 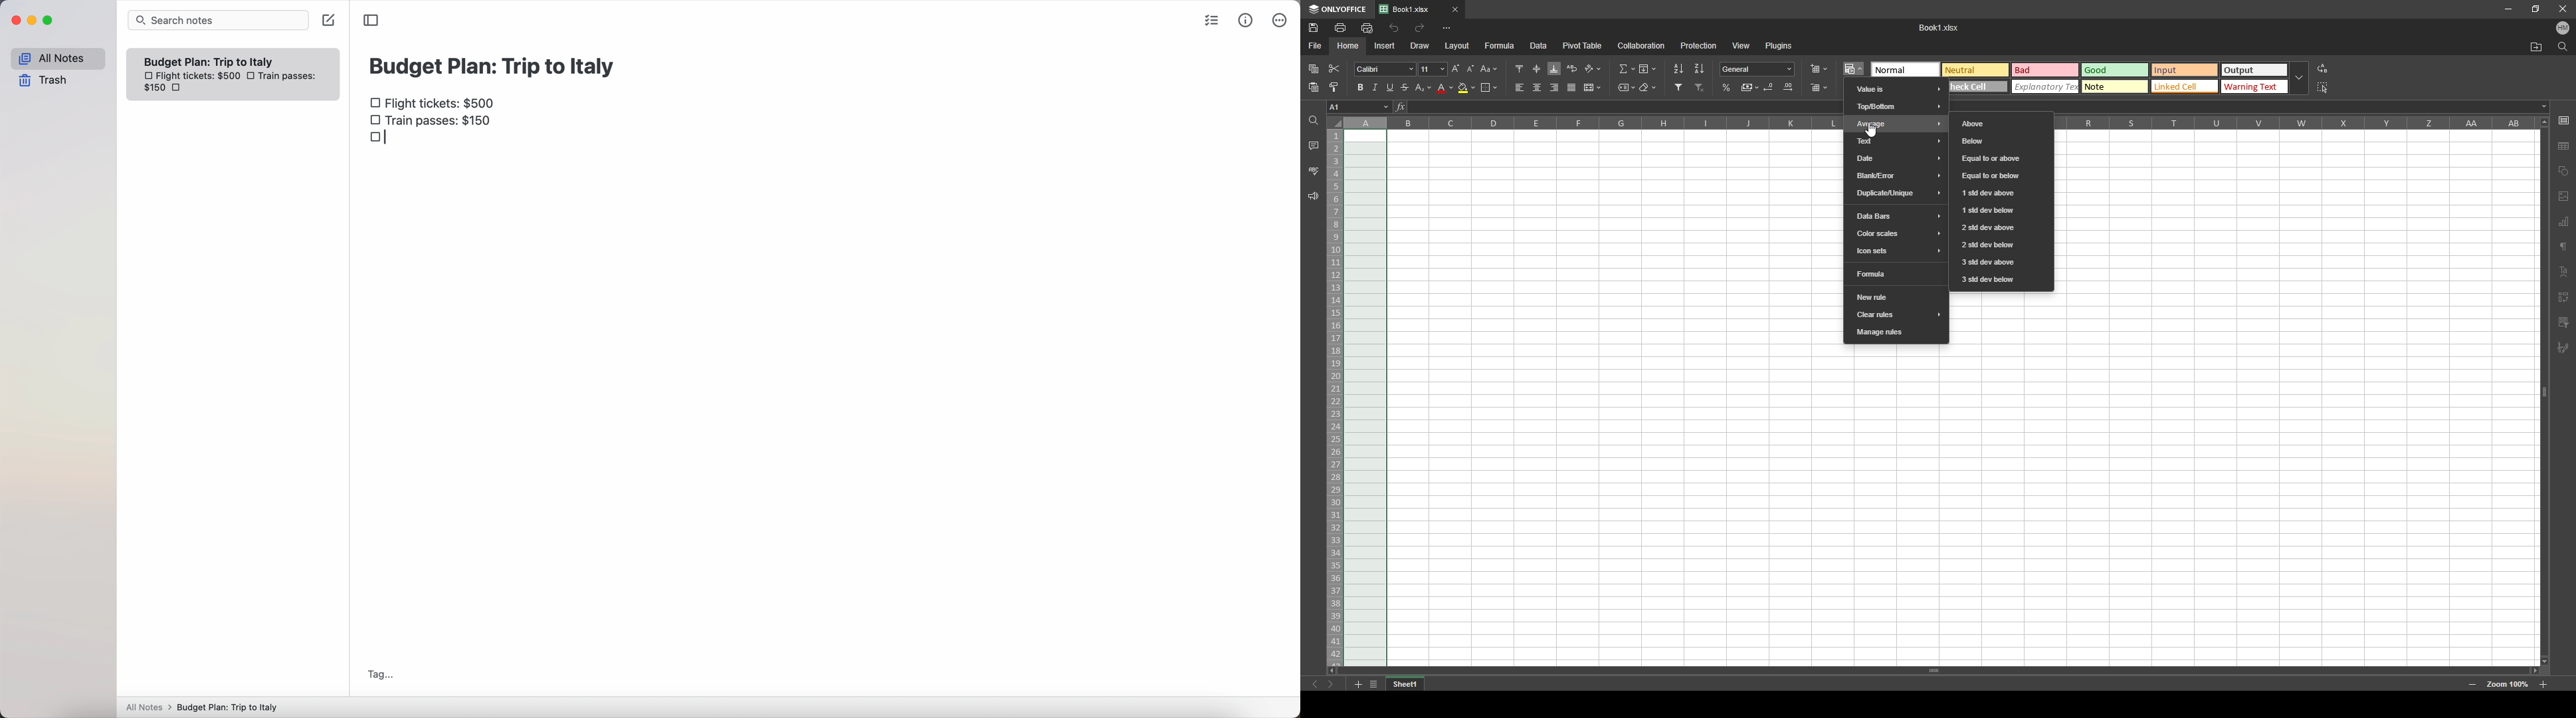 I want to click on align middle, so click(x=1537, y=69).